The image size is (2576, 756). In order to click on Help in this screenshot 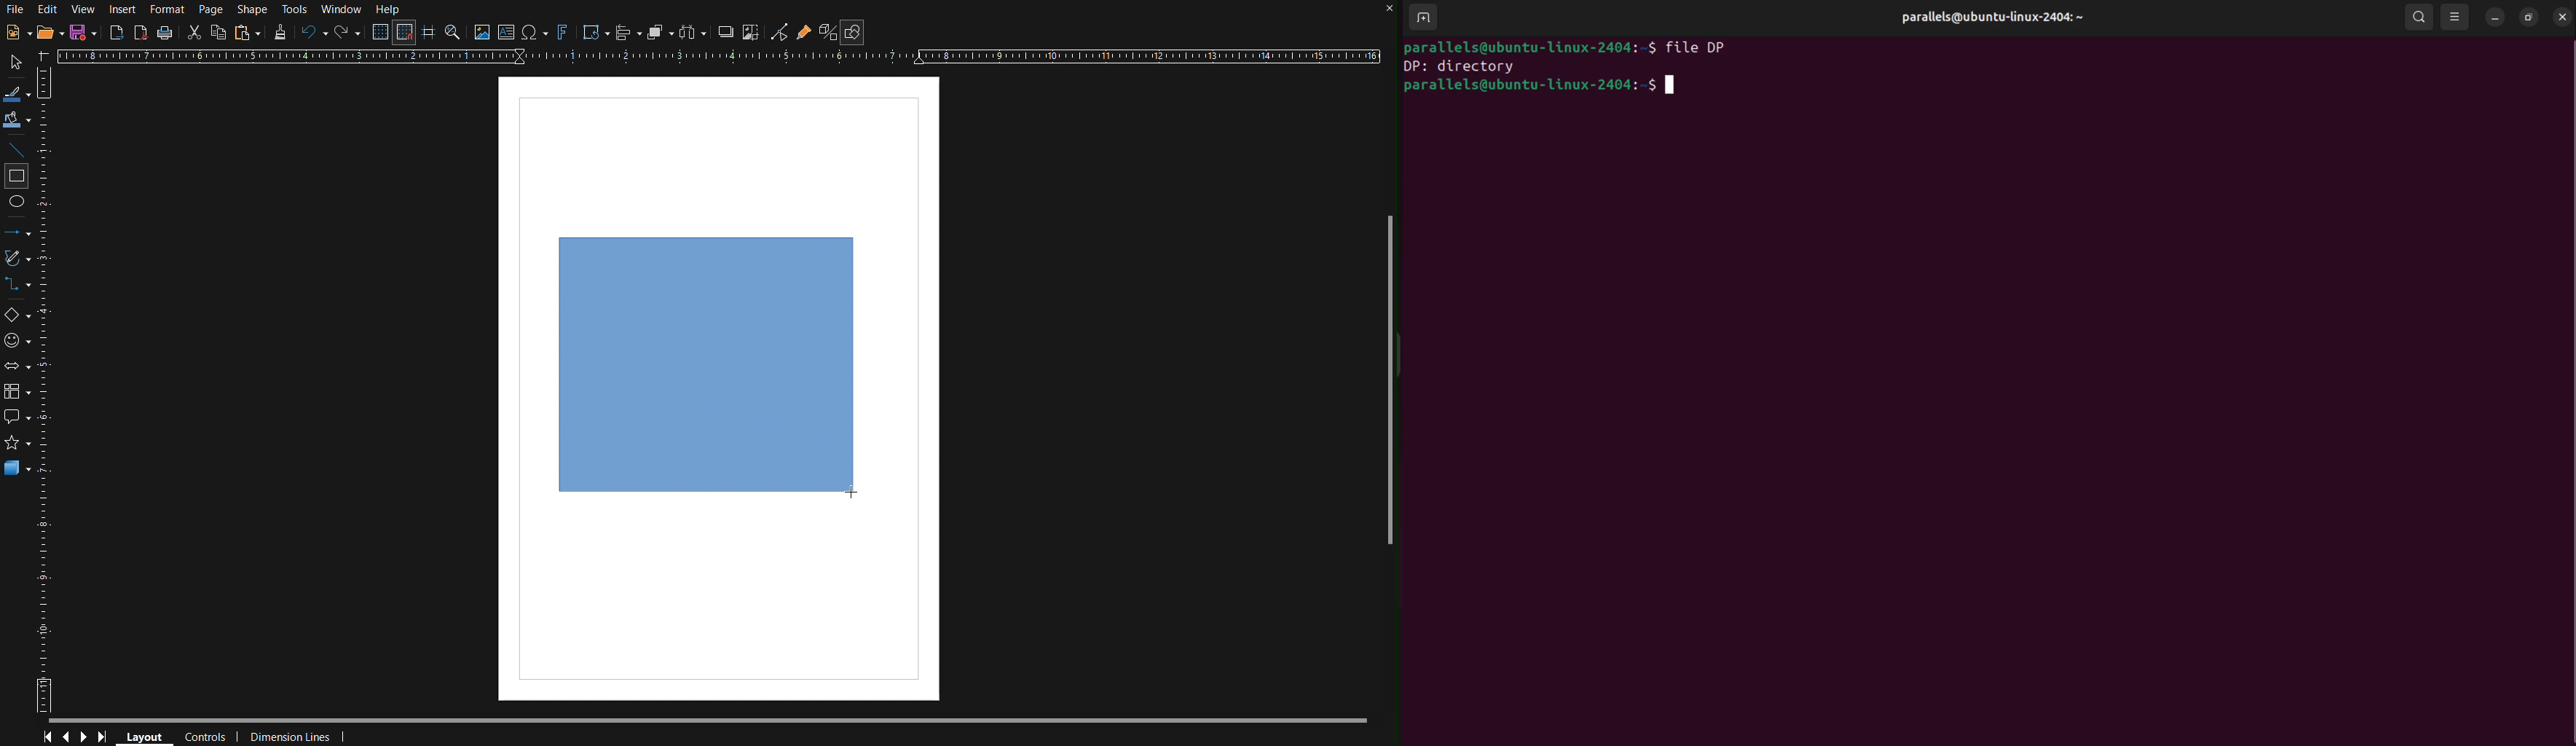, I will do `click(390, 9)`.